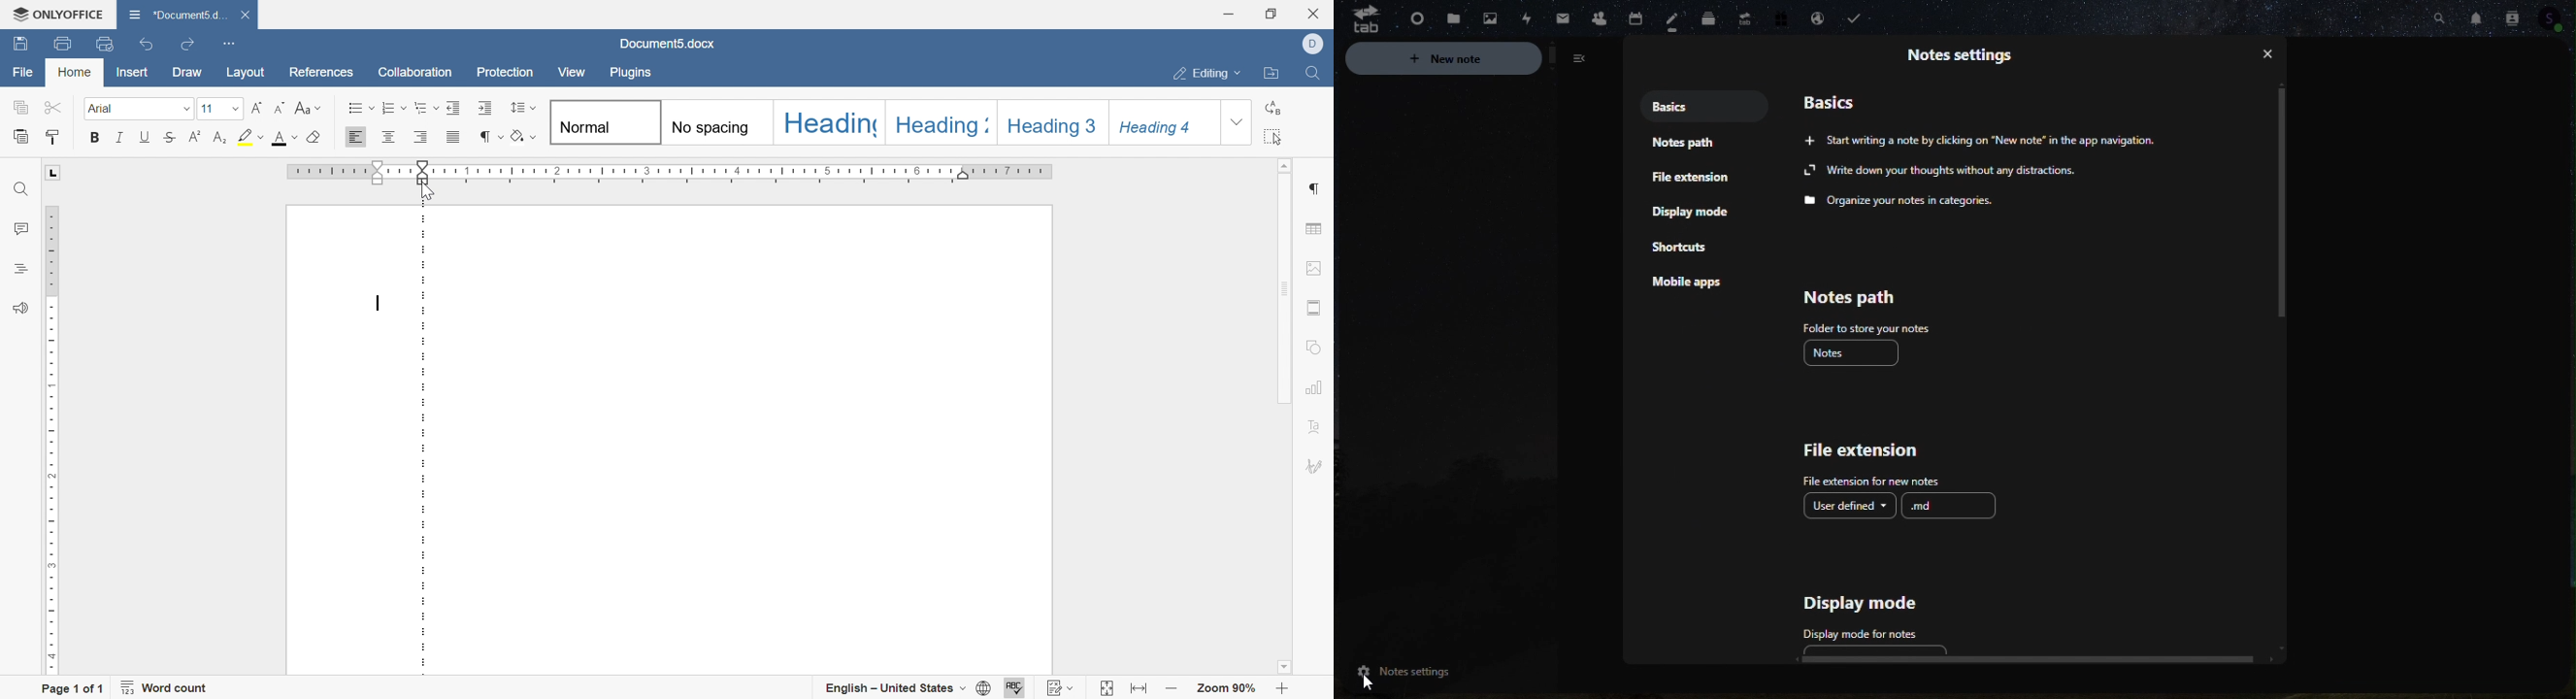  Describe the element at coordinates (1937, 171) in the screenshot. I see ` Write down your thoughts without any distractions.` at that location.